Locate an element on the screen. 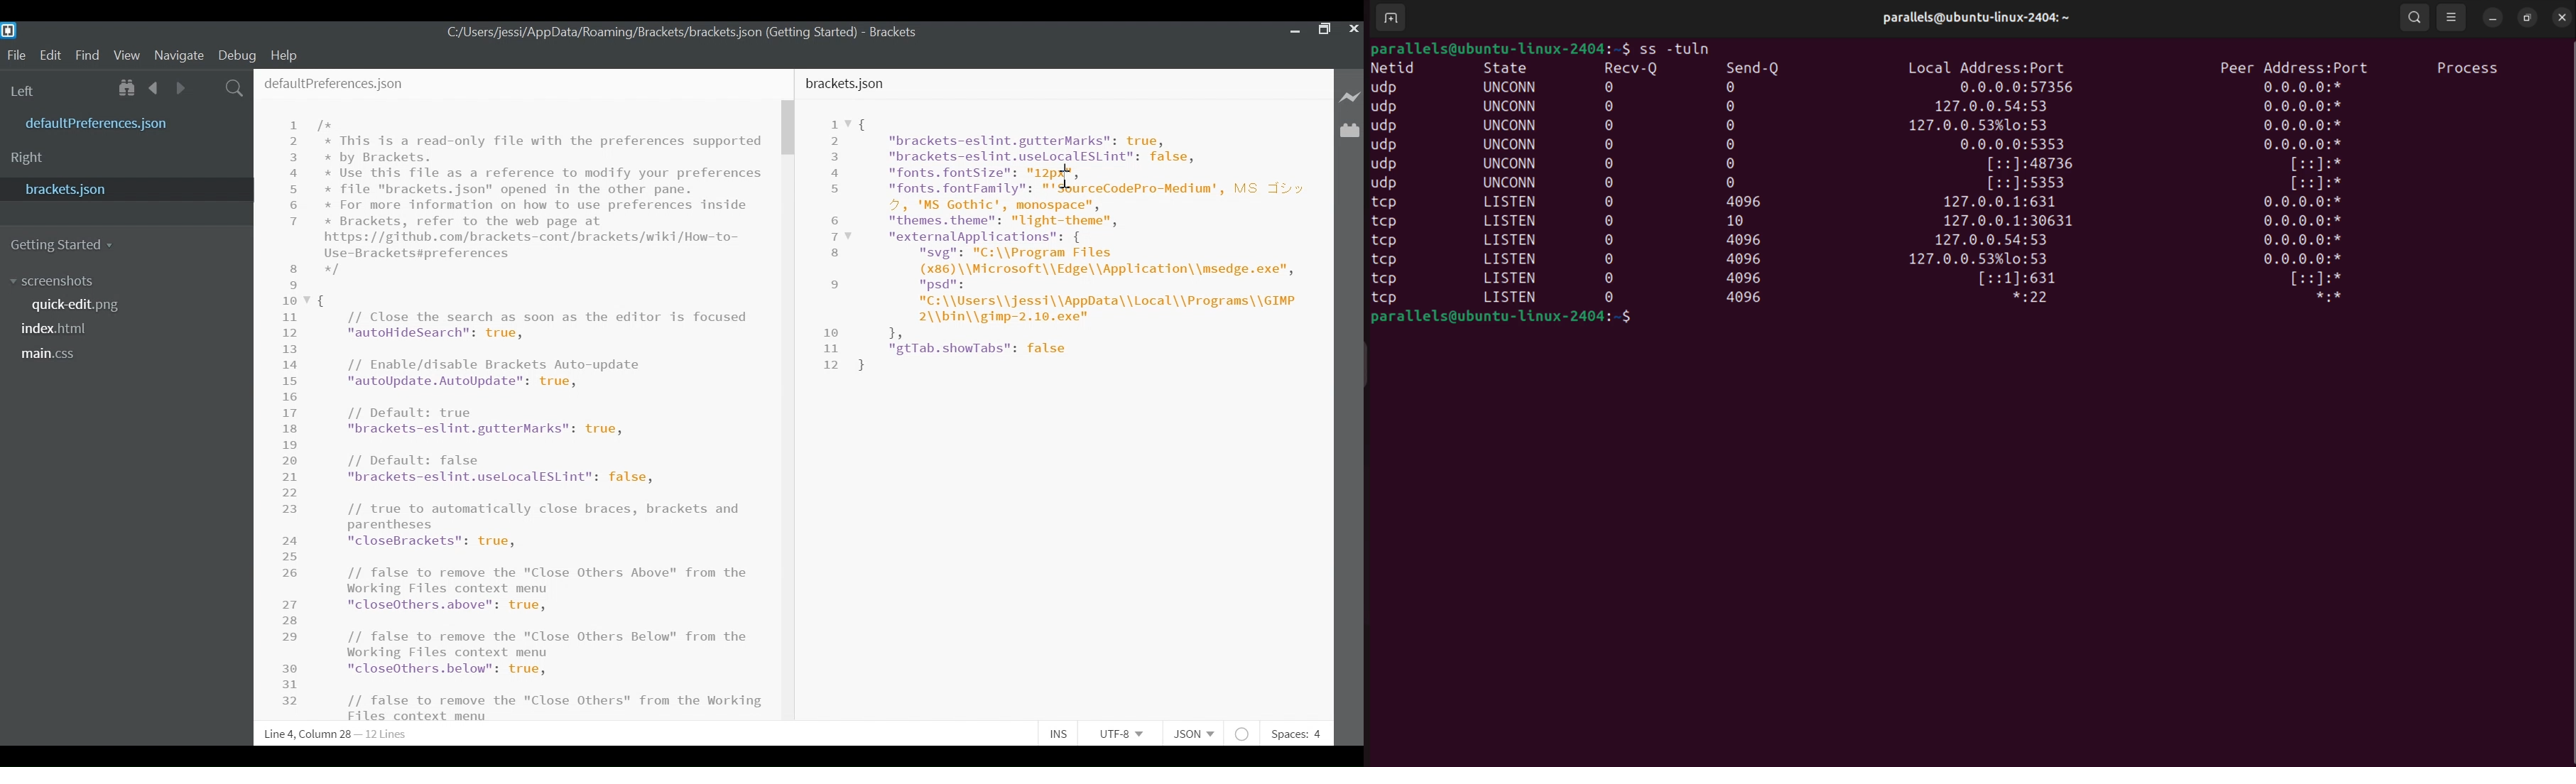 This screenshot has height=784, width=2576. Find is located at coordinates (87, 56).